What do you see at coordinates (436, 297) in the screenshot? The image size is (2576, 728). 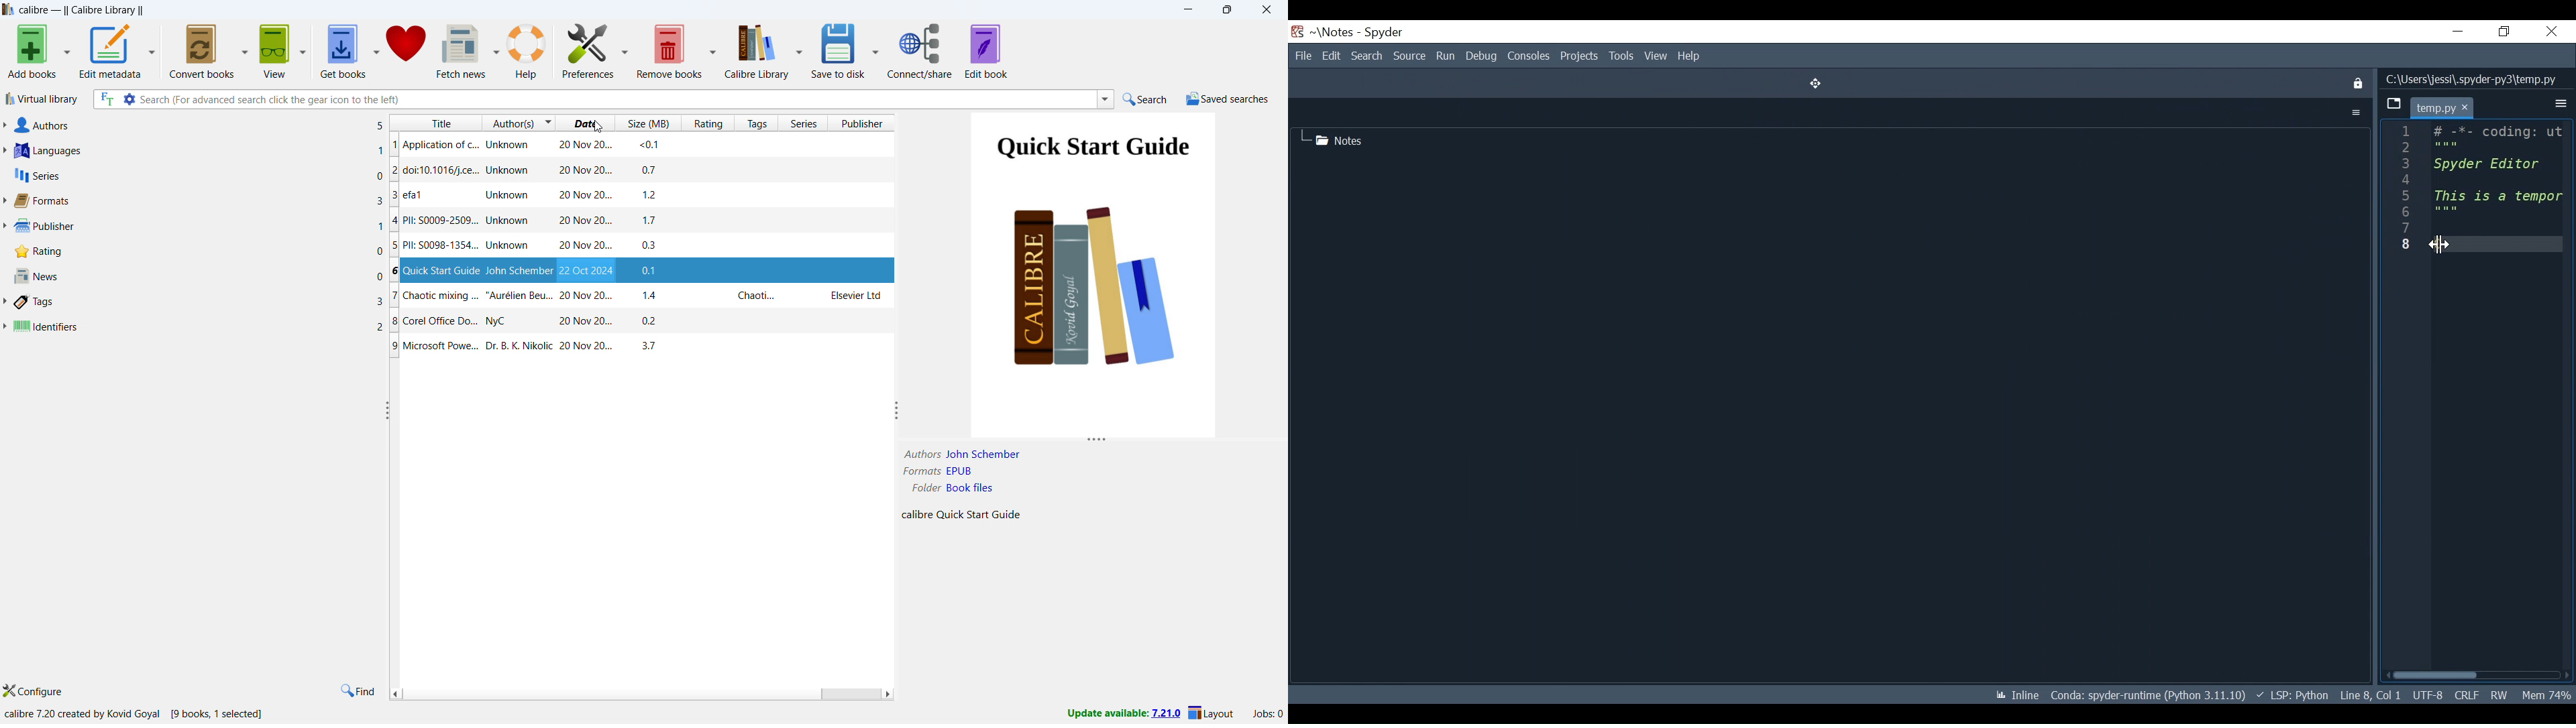 I see `Chaotic mixing .` at bounding box center [436, 297].